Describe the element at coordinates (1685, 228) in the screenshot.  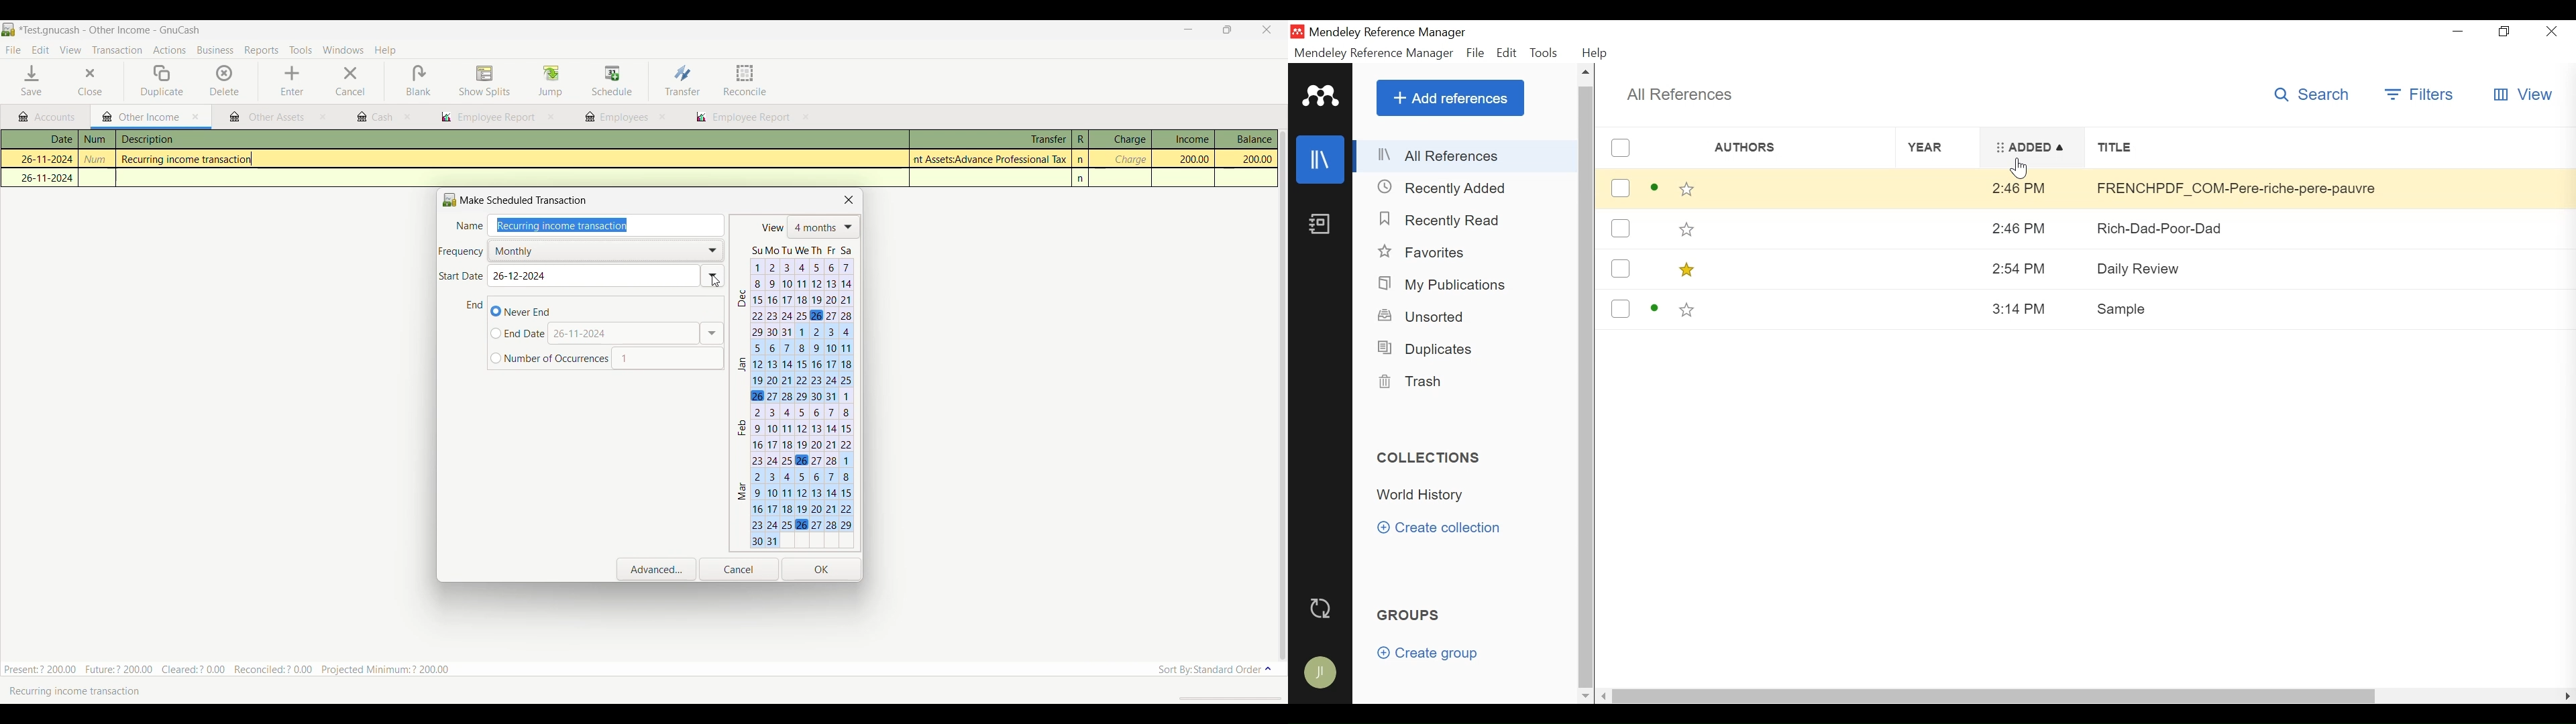
I see `Toggle Favorites` at that location.